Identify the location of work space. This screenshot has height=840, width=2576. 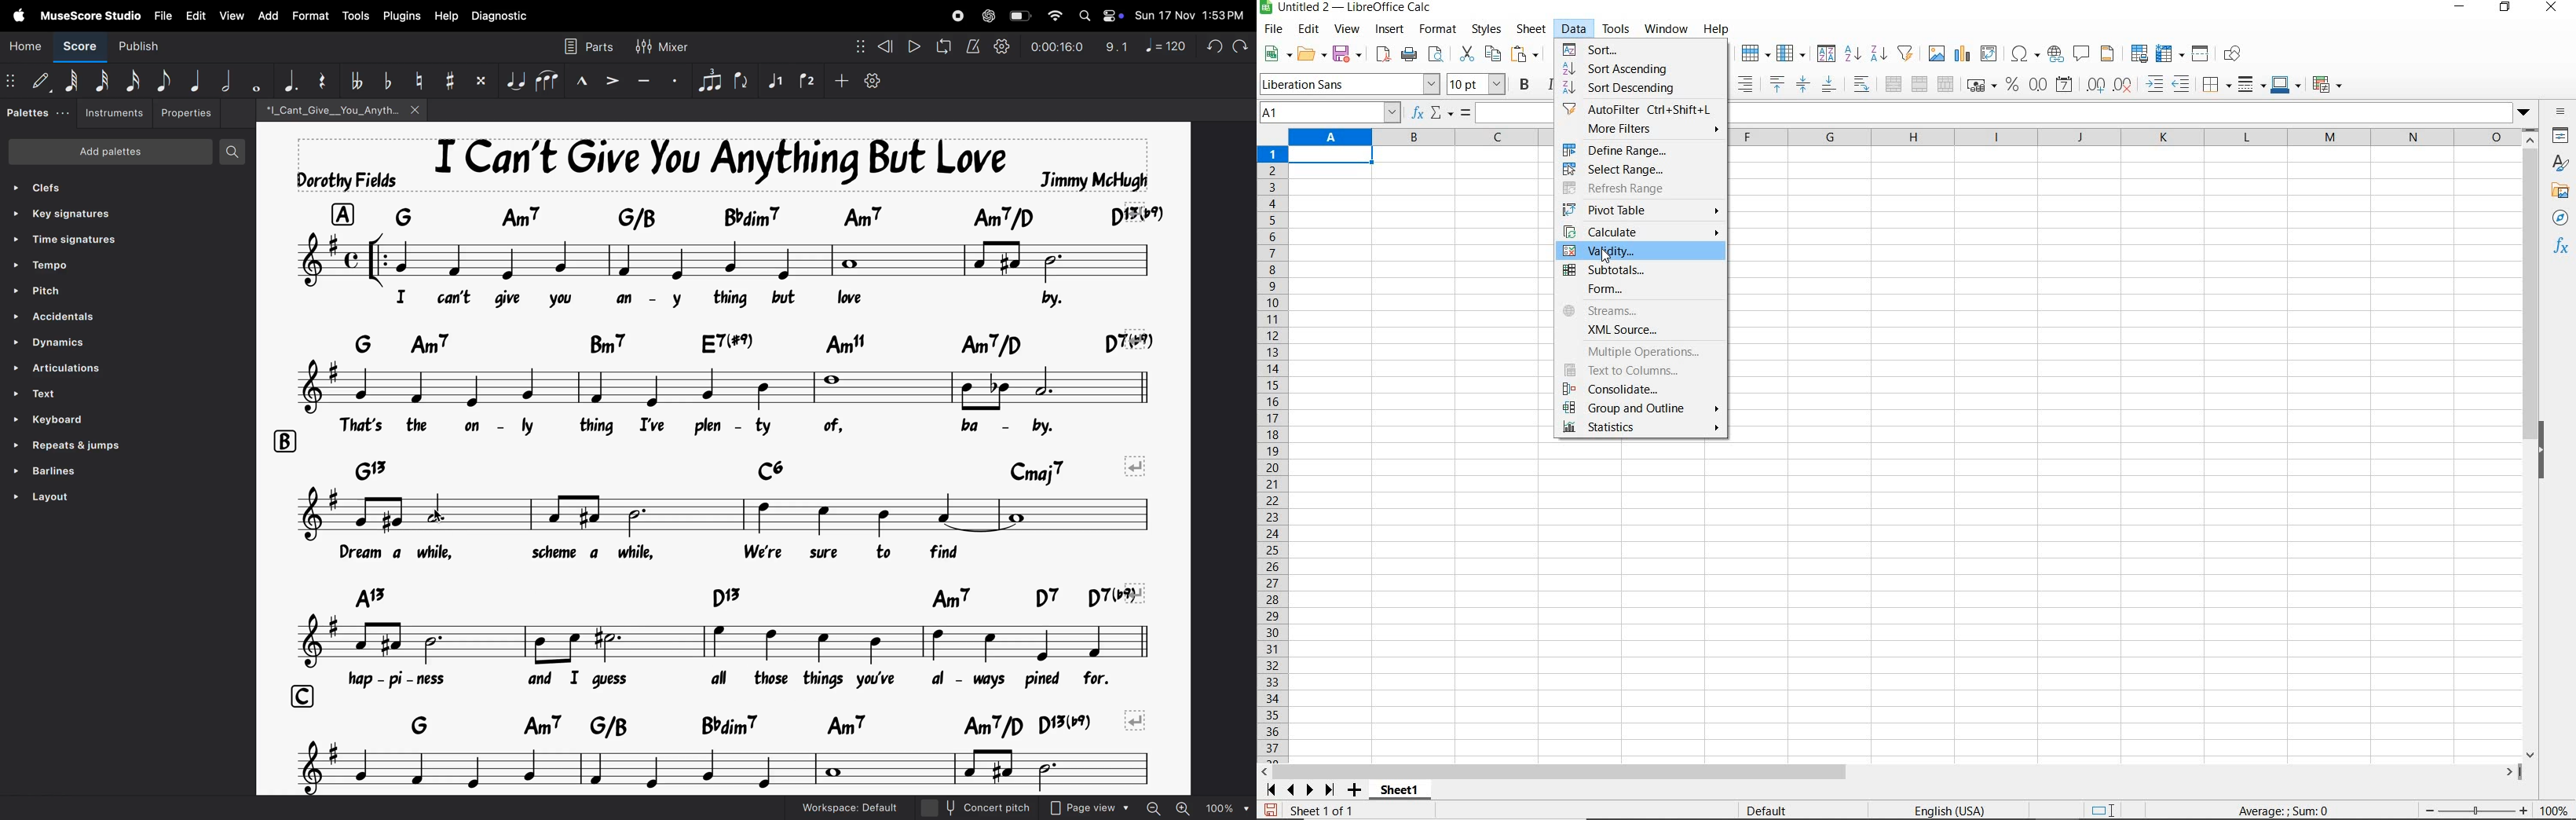
(865, 807).